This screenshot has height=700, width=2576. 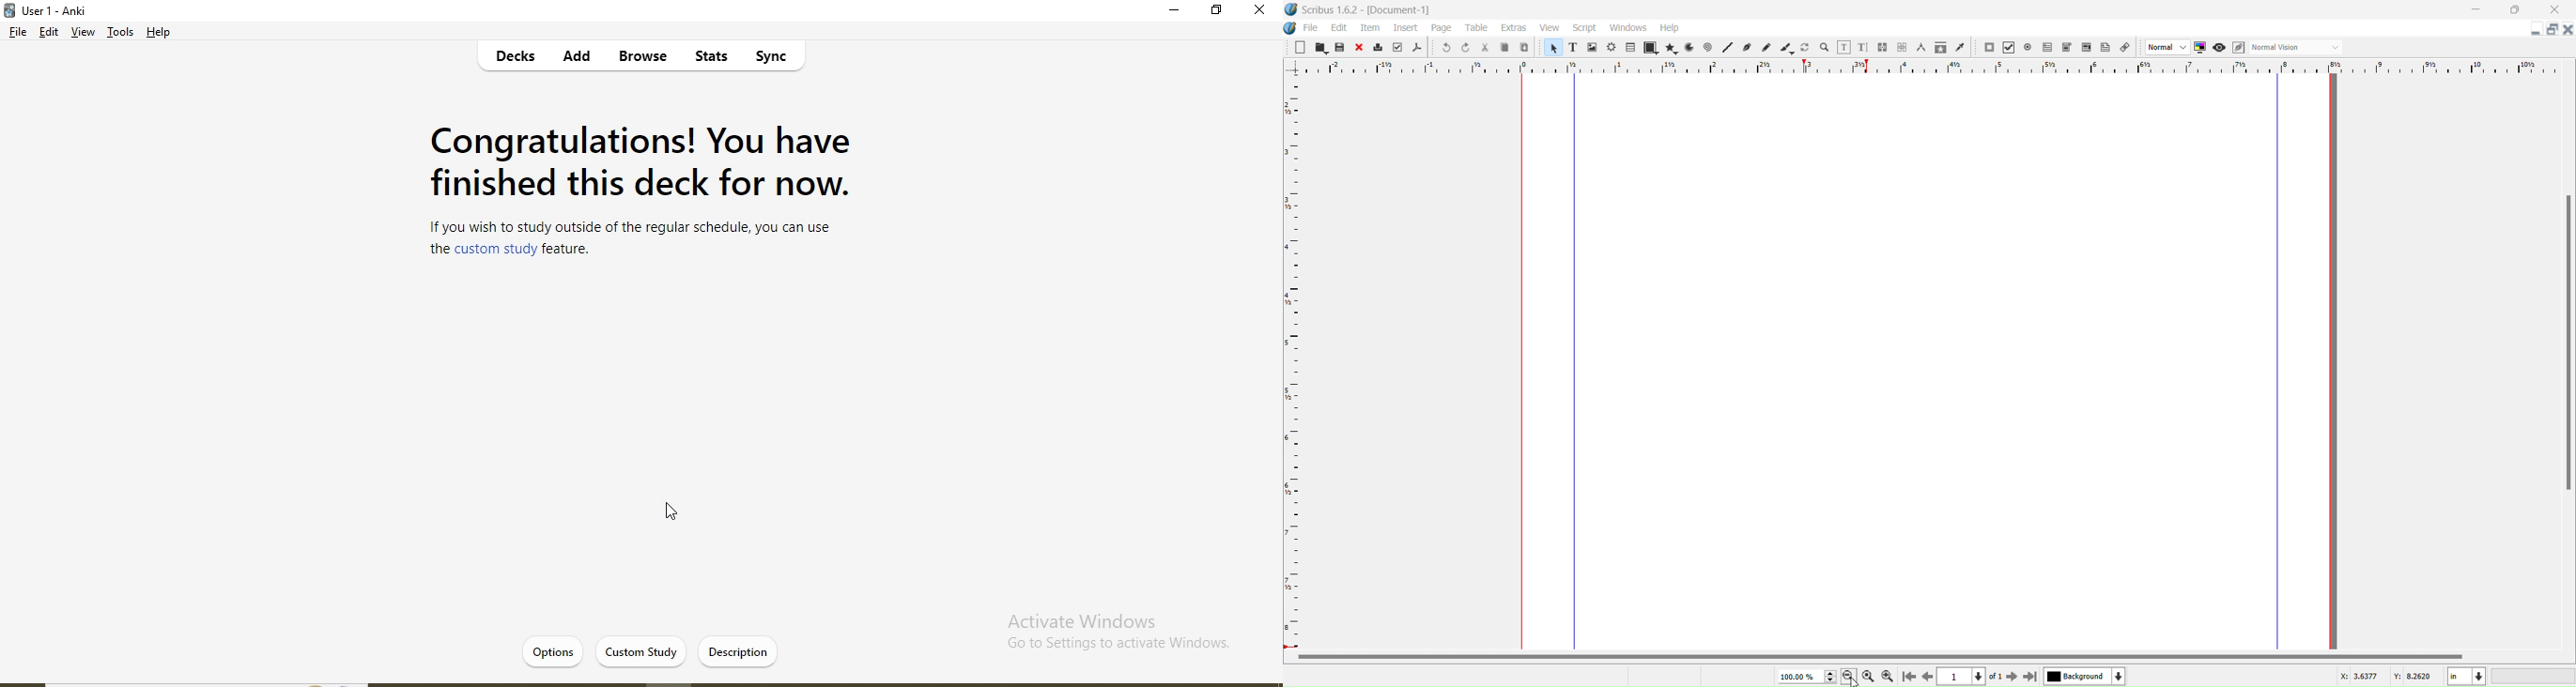 What do you see at coordinates (1485, 48) in the screenshot?
I see `Cut` at bounding box center [1485, 48].